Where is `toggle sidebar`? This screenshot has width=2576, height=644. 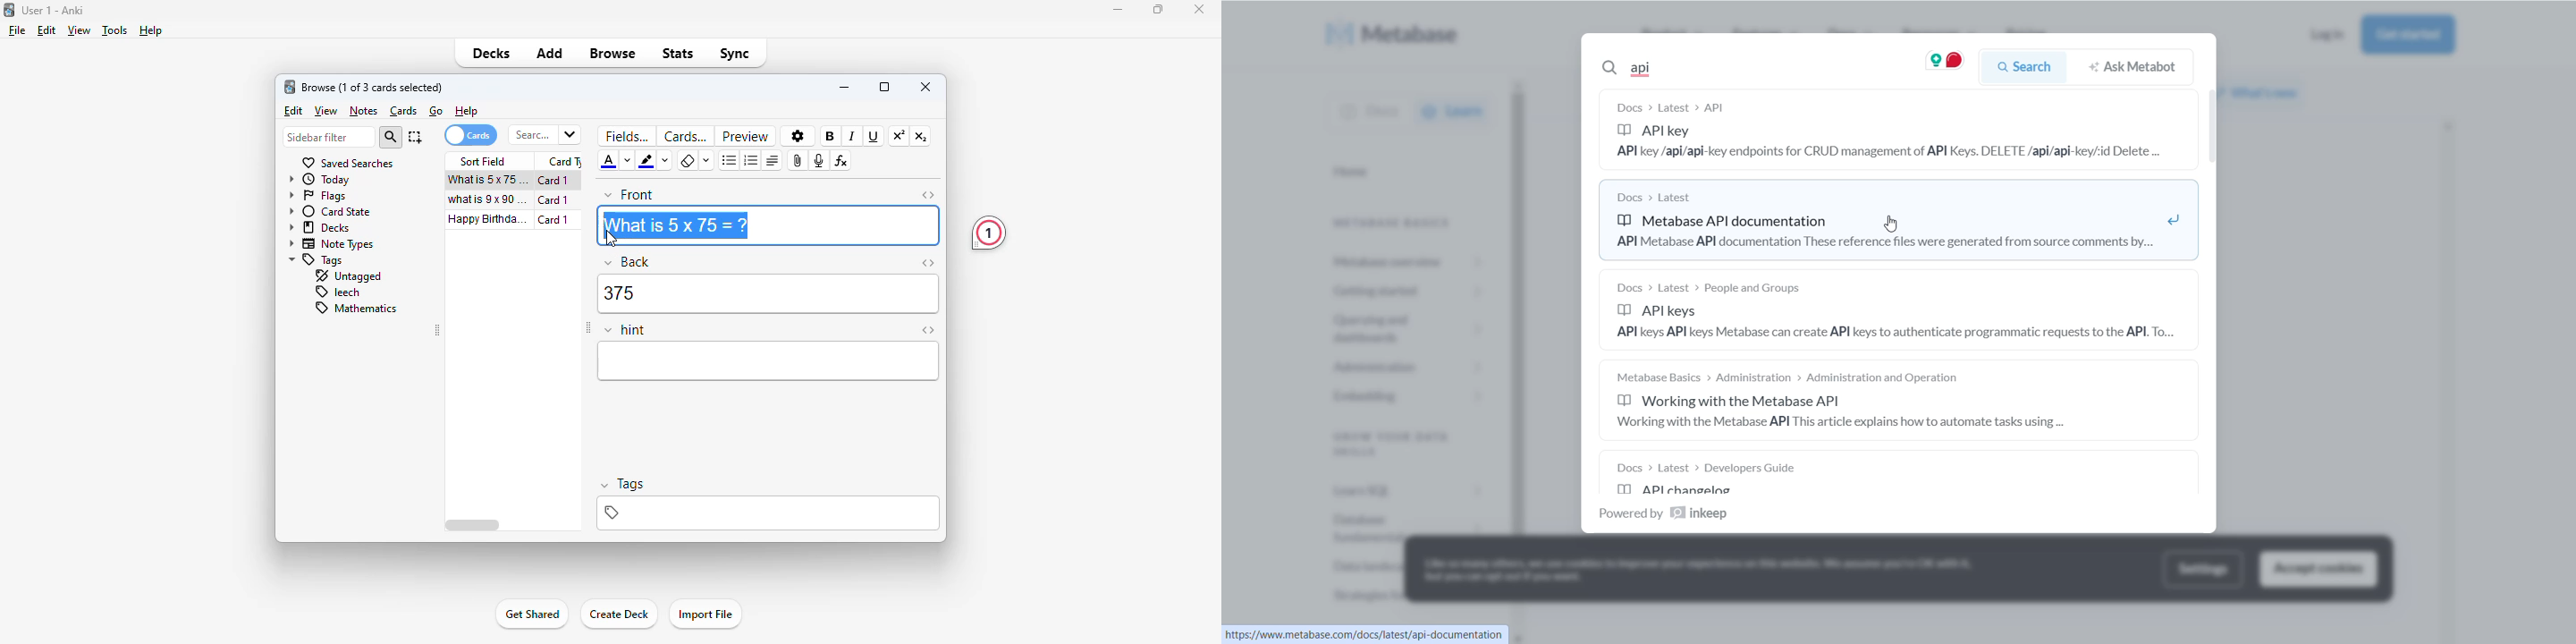
toggle sidebar is located at coordinates (436, 329).